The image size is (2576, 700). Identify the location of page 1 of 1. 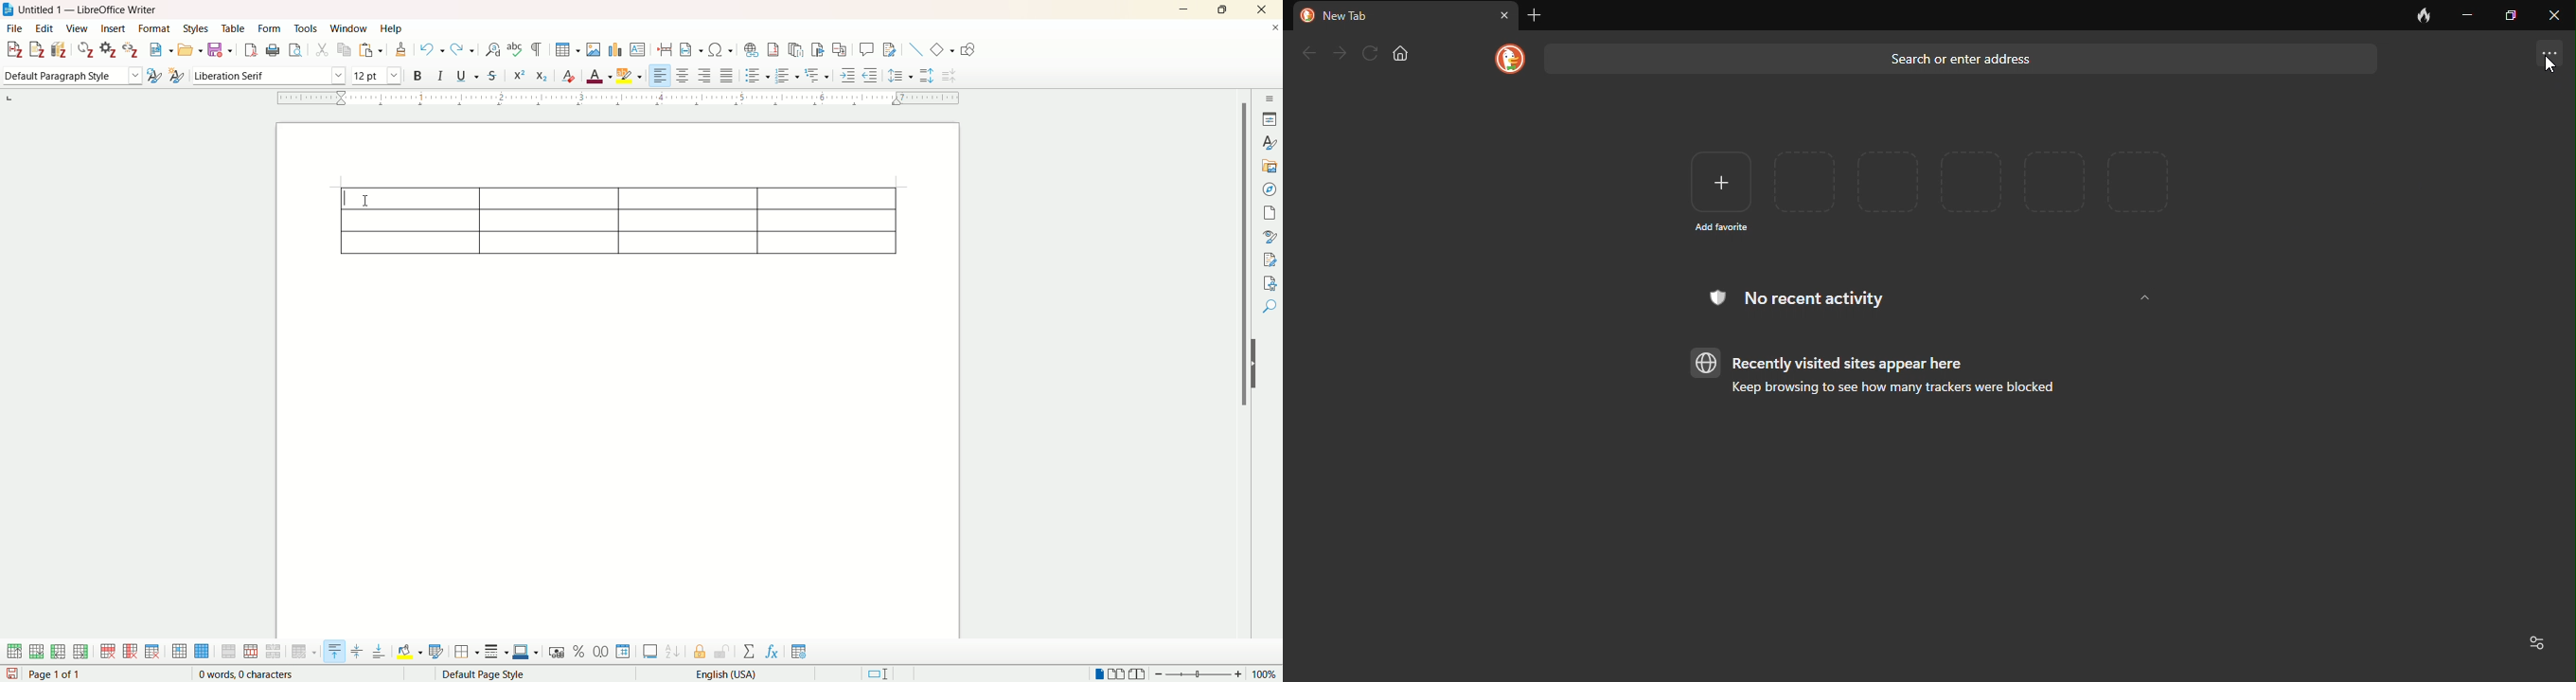
(67, 674).